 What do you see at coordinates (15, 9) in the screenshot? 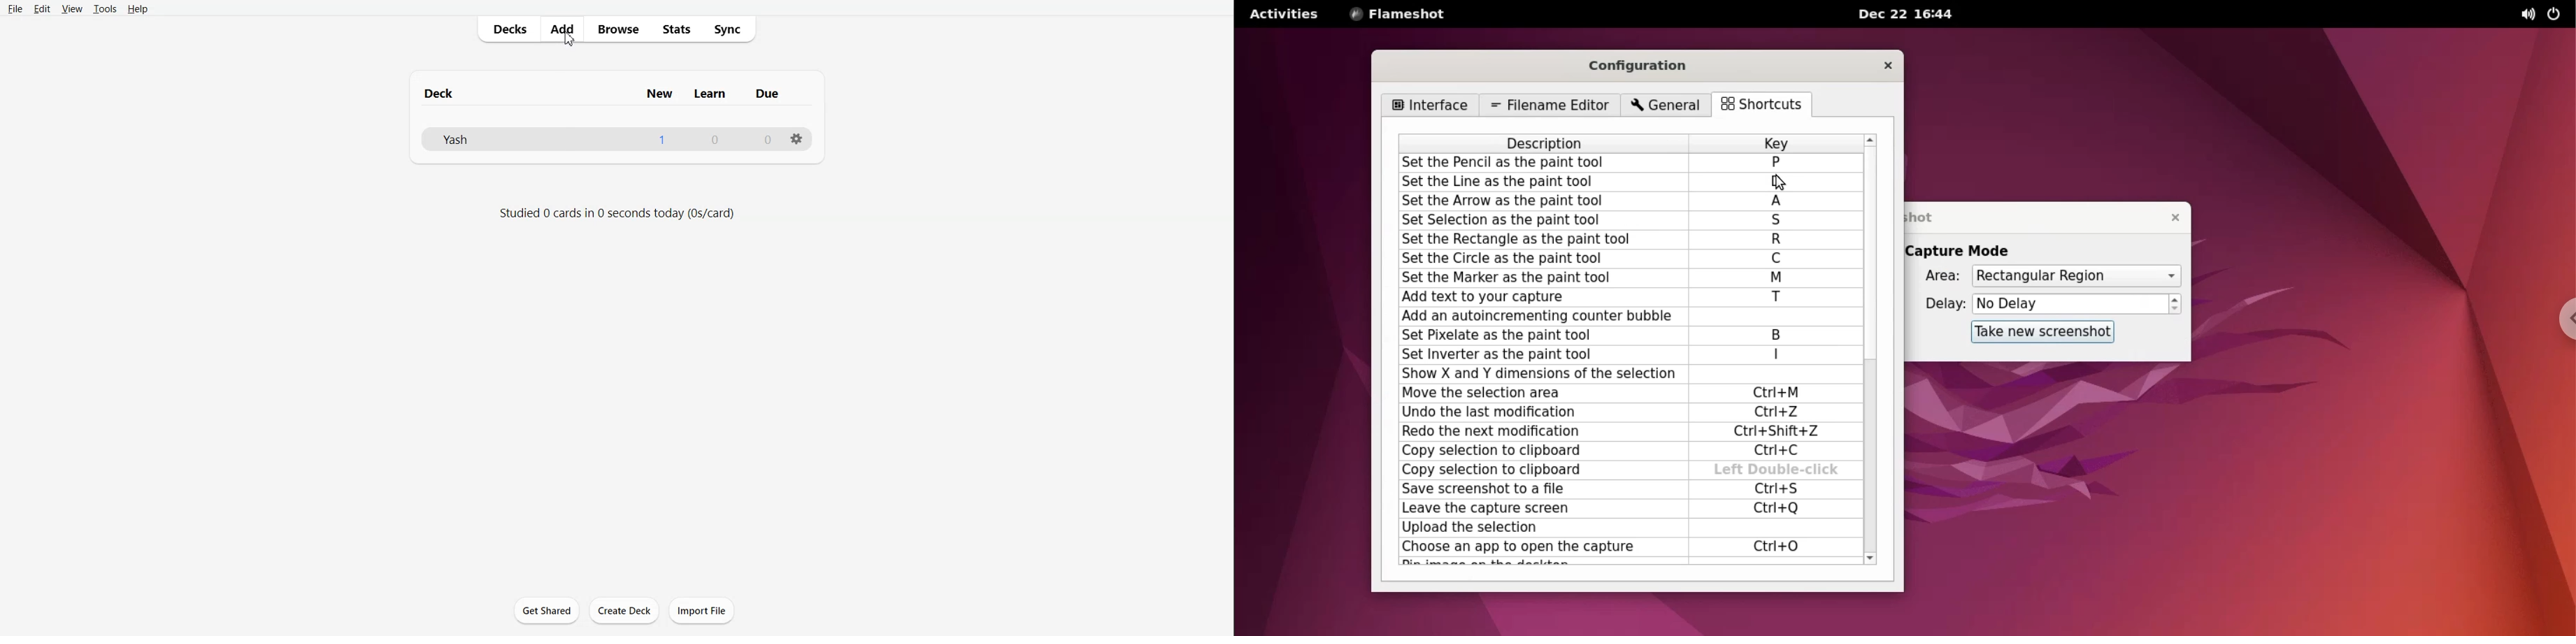
I see `File` at bounding box center [15, 9].